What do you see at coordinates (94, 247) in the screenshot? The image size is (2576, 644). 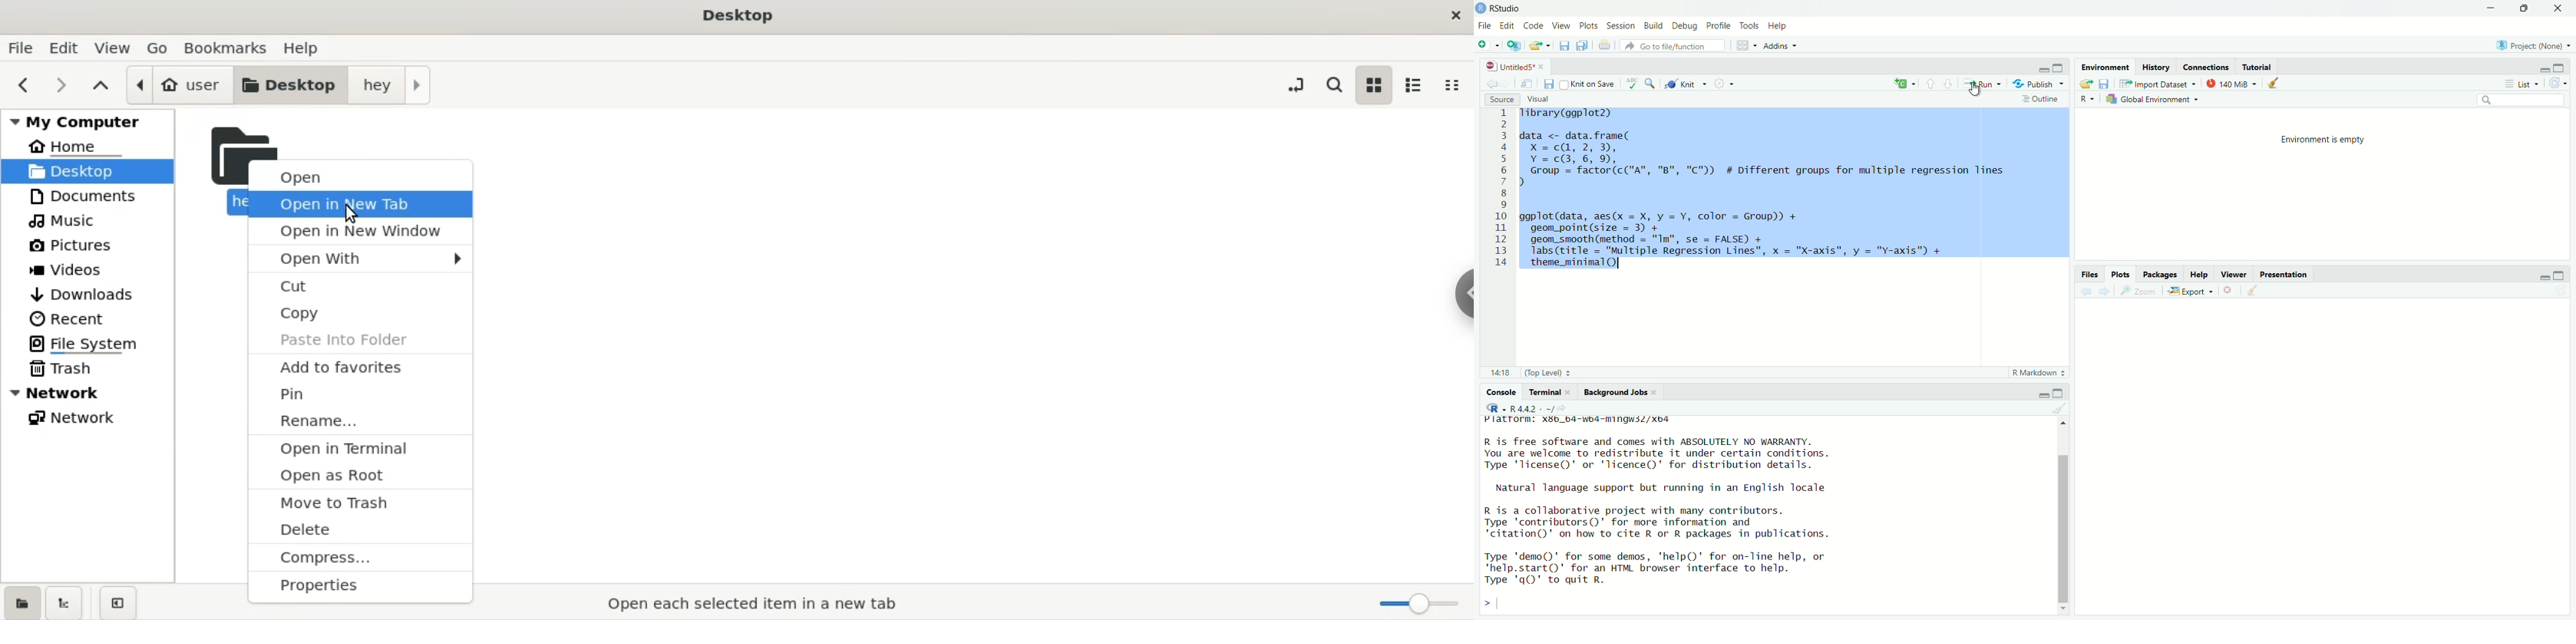 I see `pictures` at bounding box center [94, 247].